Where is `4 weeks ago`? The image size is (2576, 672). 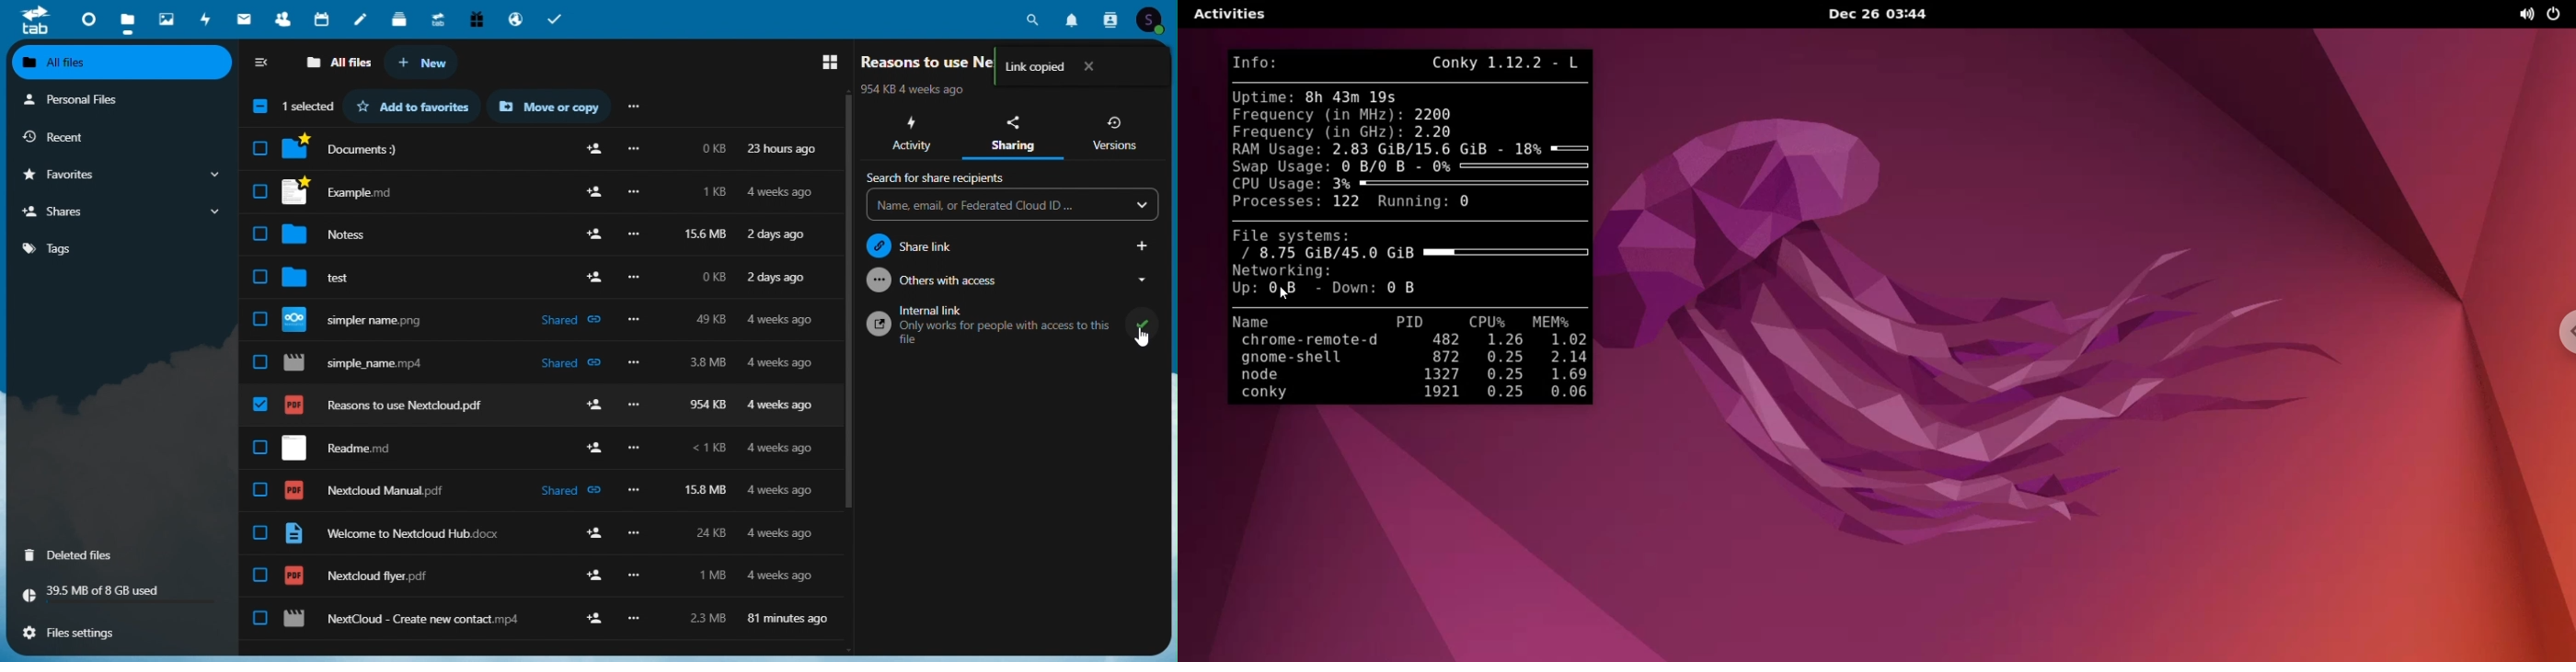
4 weeks ago is located at coordinates (782, 405).